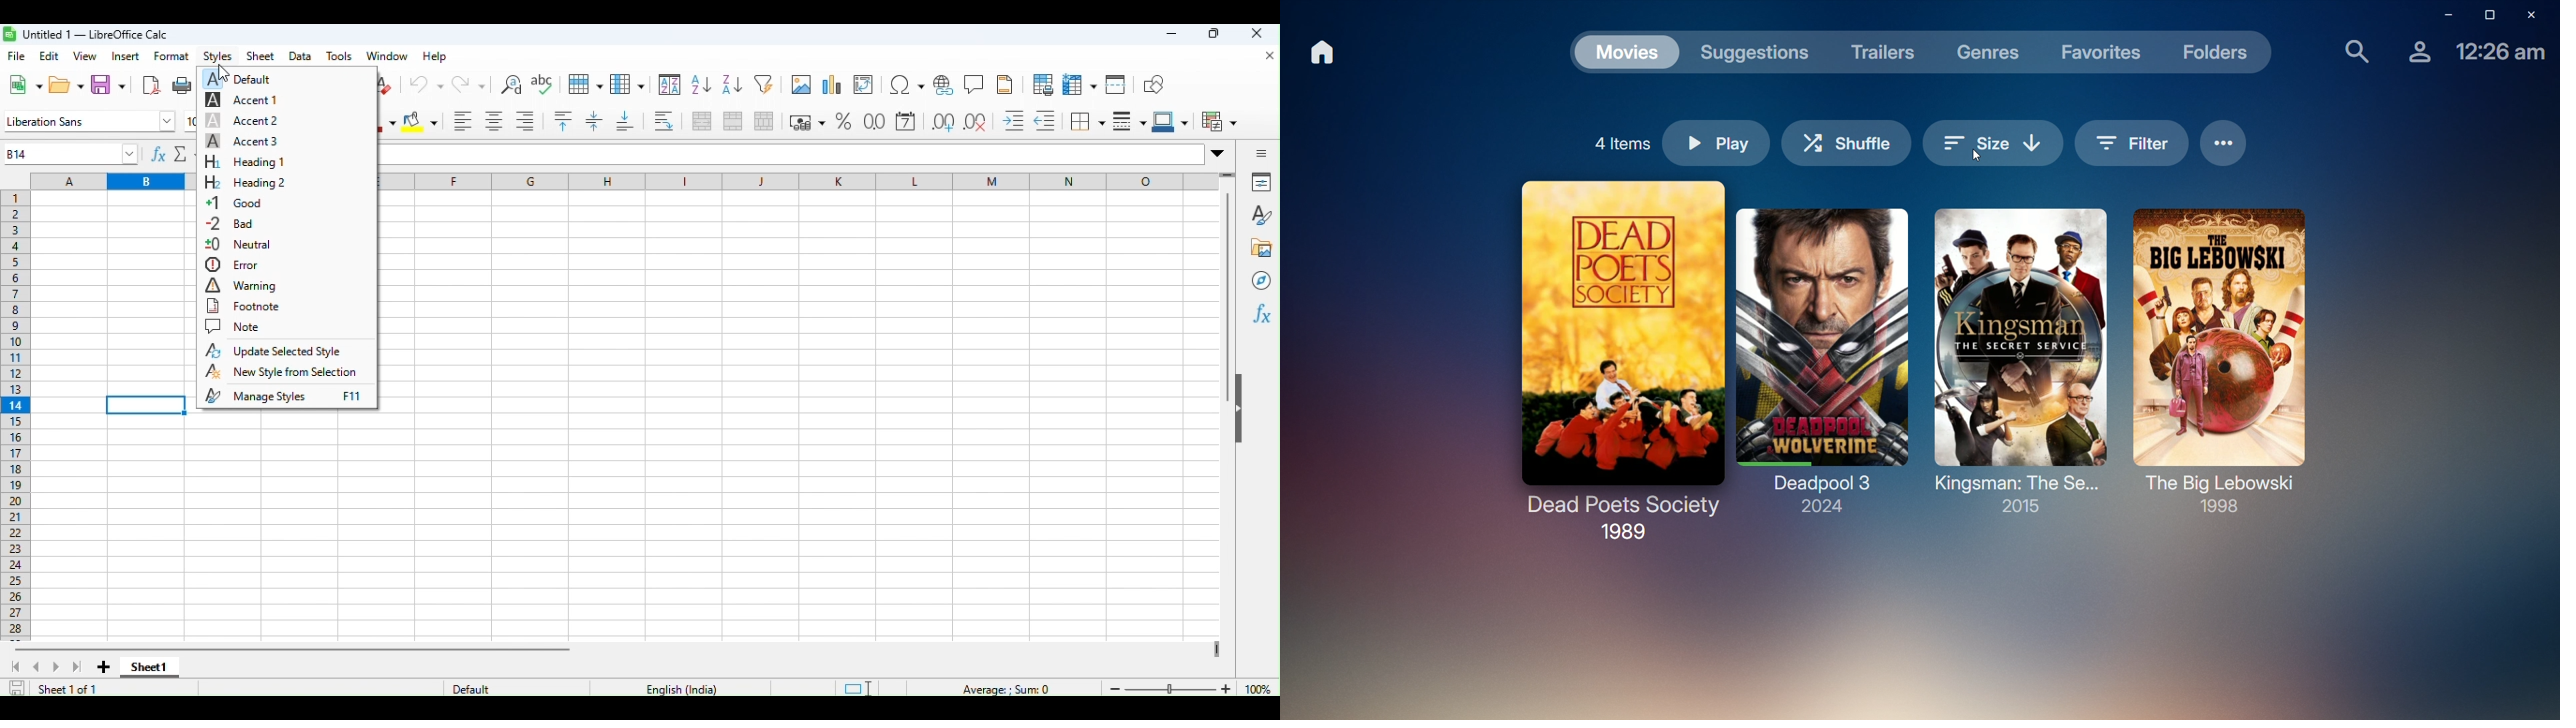 This screenshot has width=2576, height=728. Describe the element at coordinates (1178, 34) in the screenshot. I see `Minimise` at that location.